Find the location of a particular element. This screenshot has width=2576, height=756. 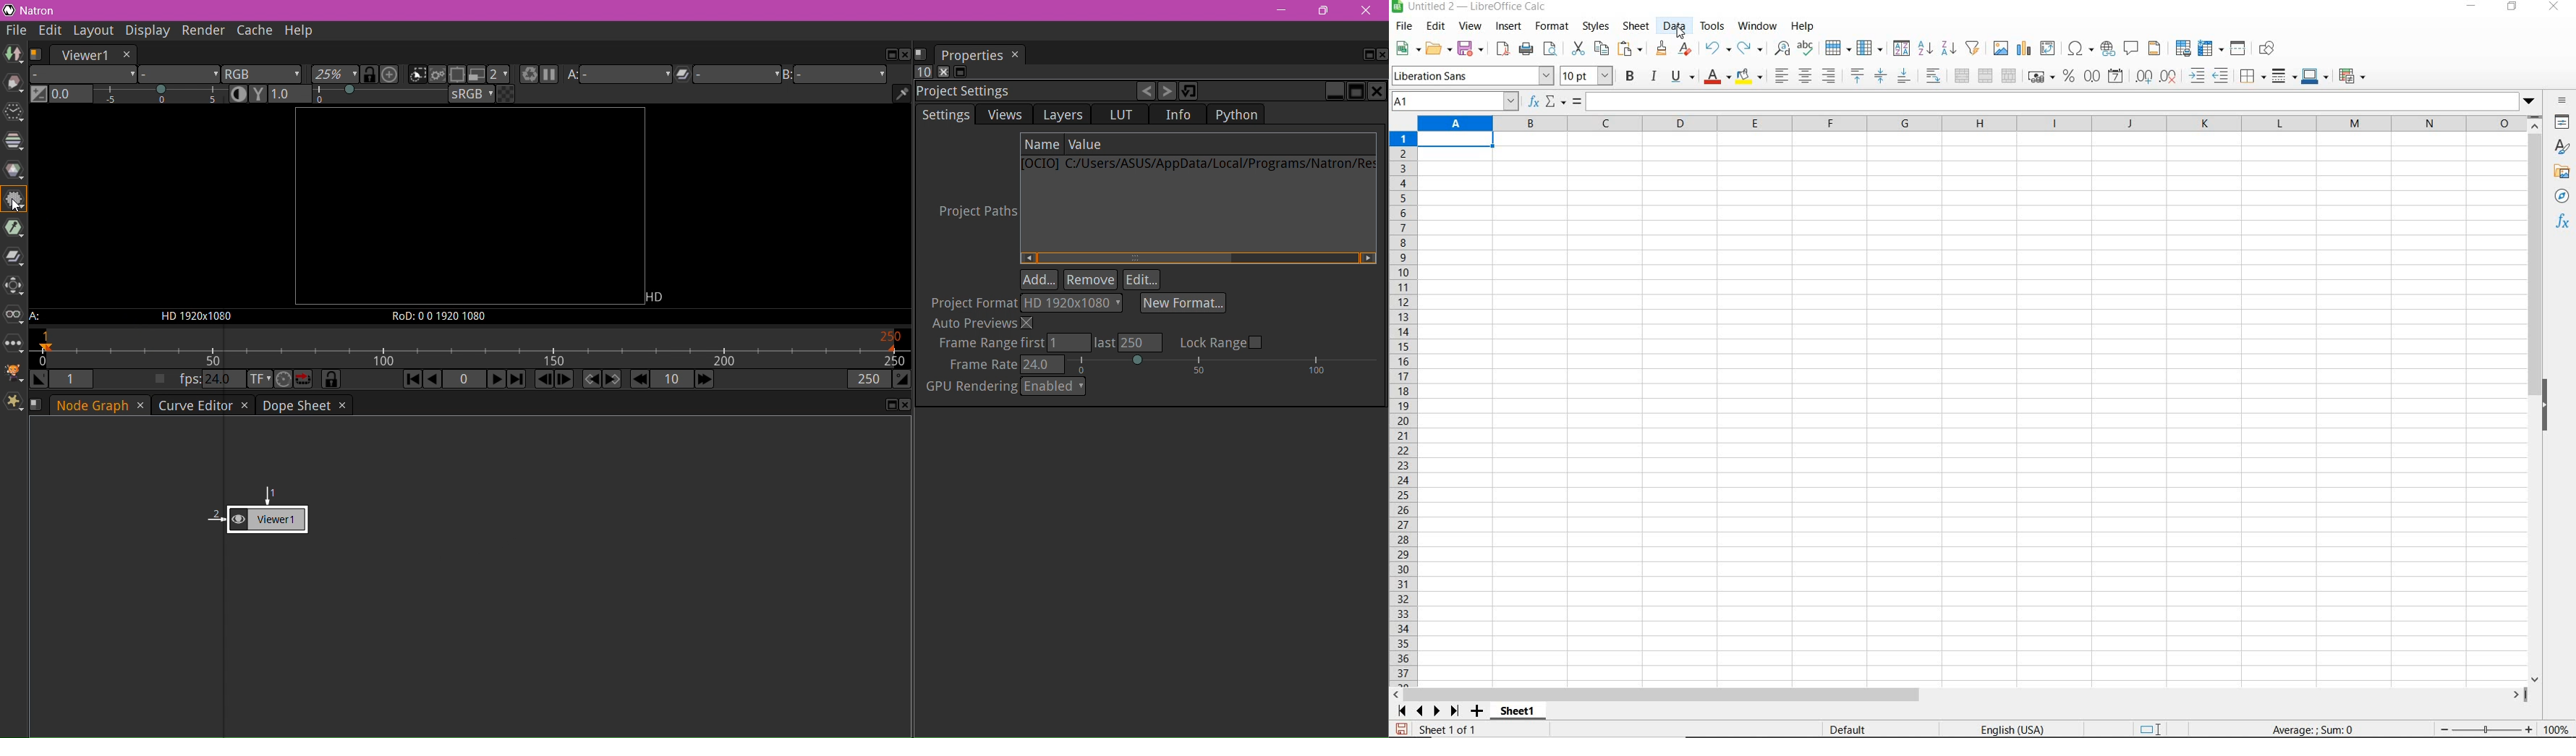

columns is located at coordinates (1971, 124).